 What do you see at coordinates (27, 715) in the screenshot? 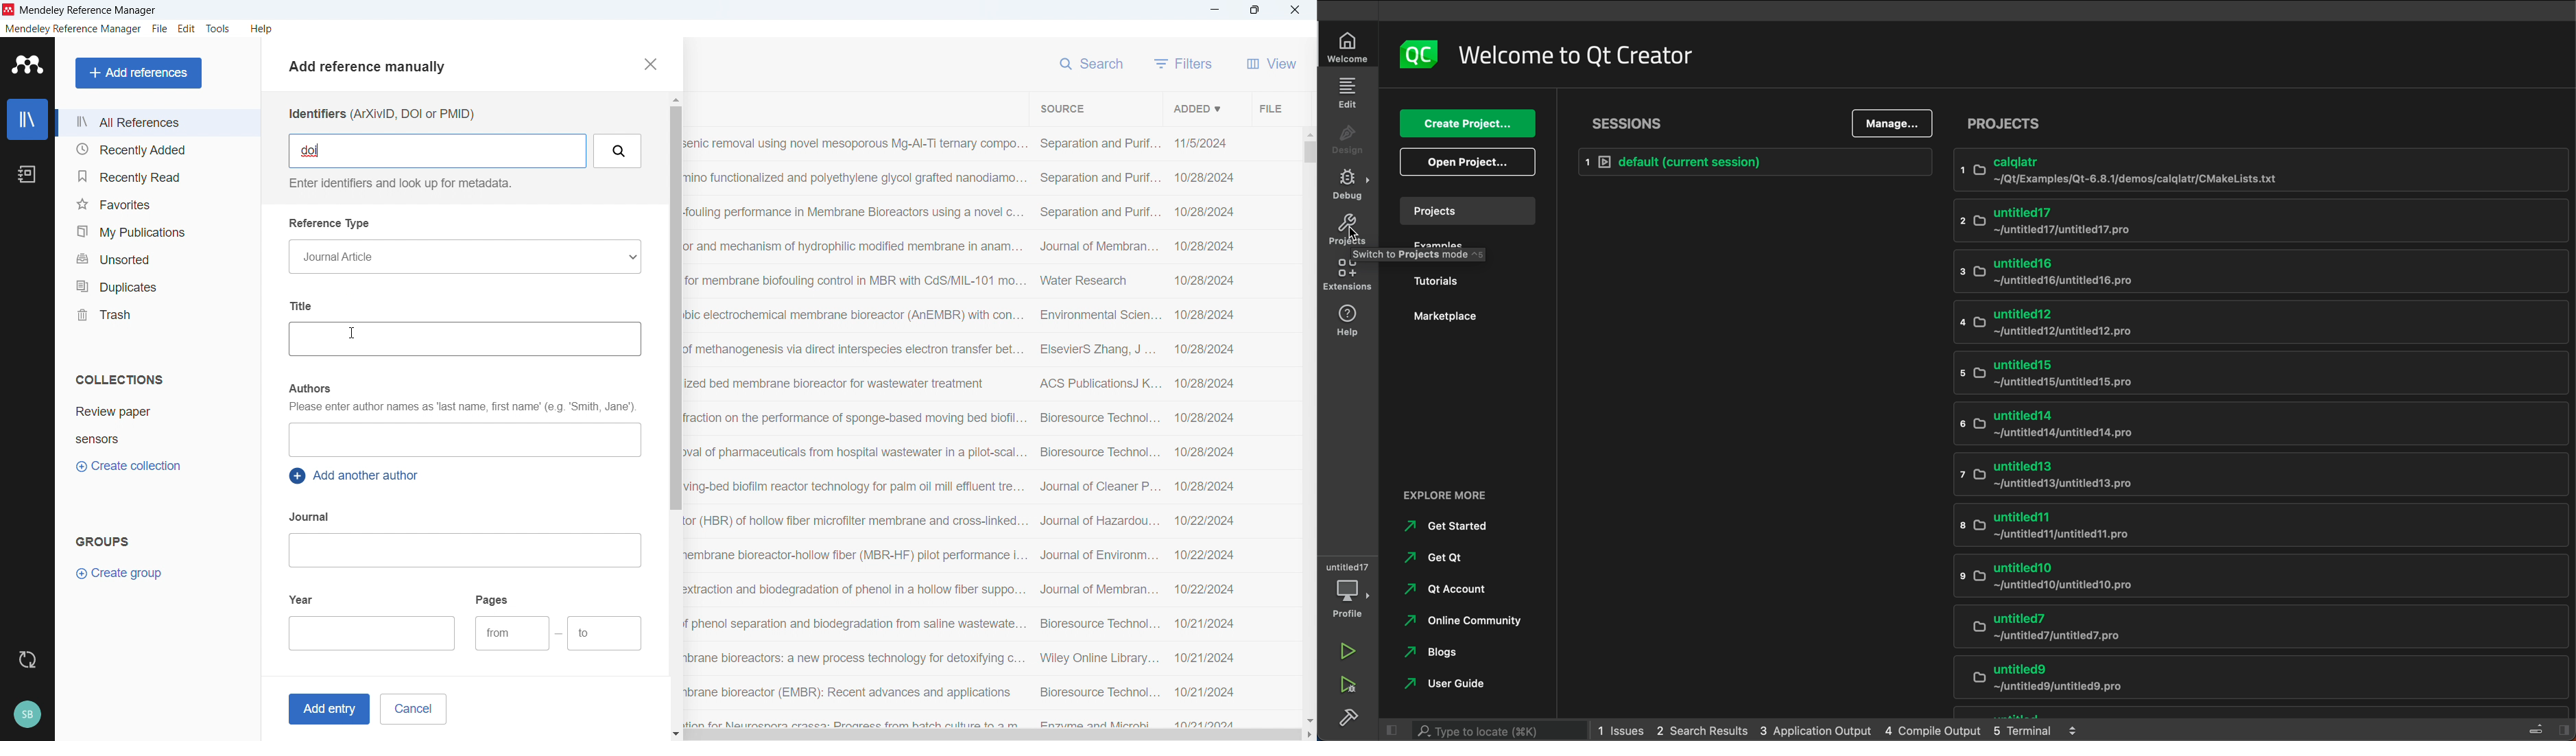
I see `Profile ` at bounding box center [27, 715].